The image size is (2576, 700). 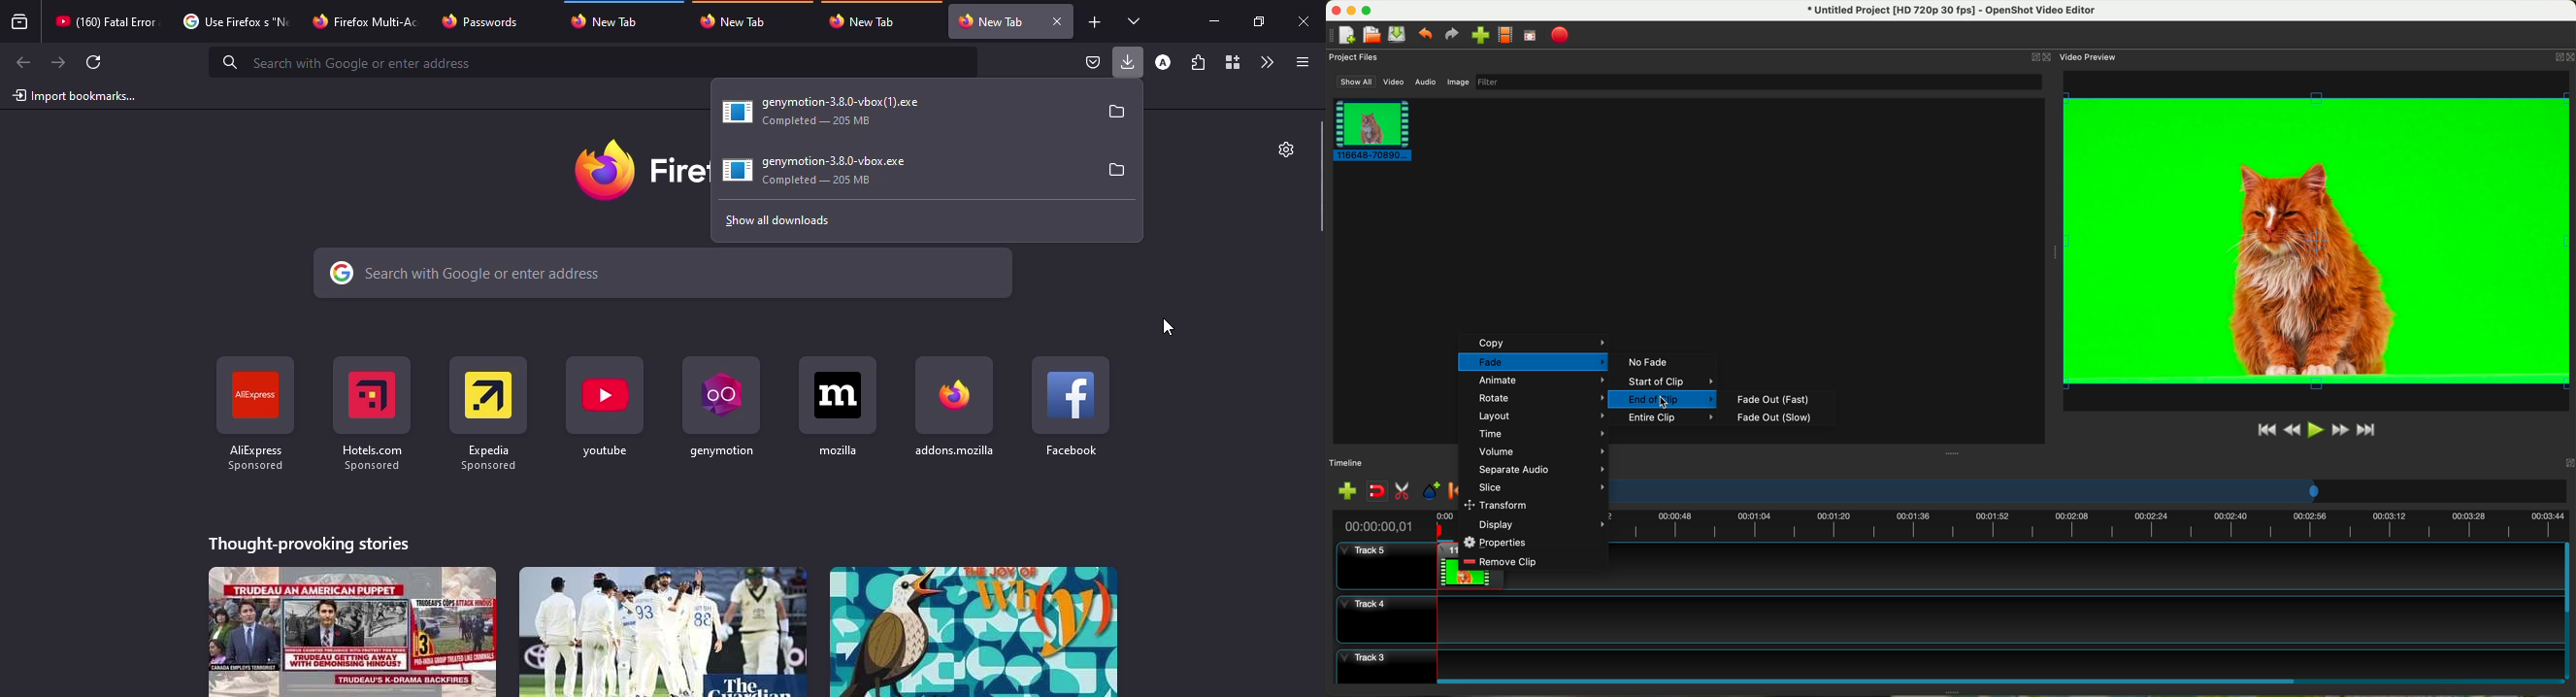 What do you see at coordinates (973, 631) in the screenshot?
I see `stories` at bounding box center [973, 631].